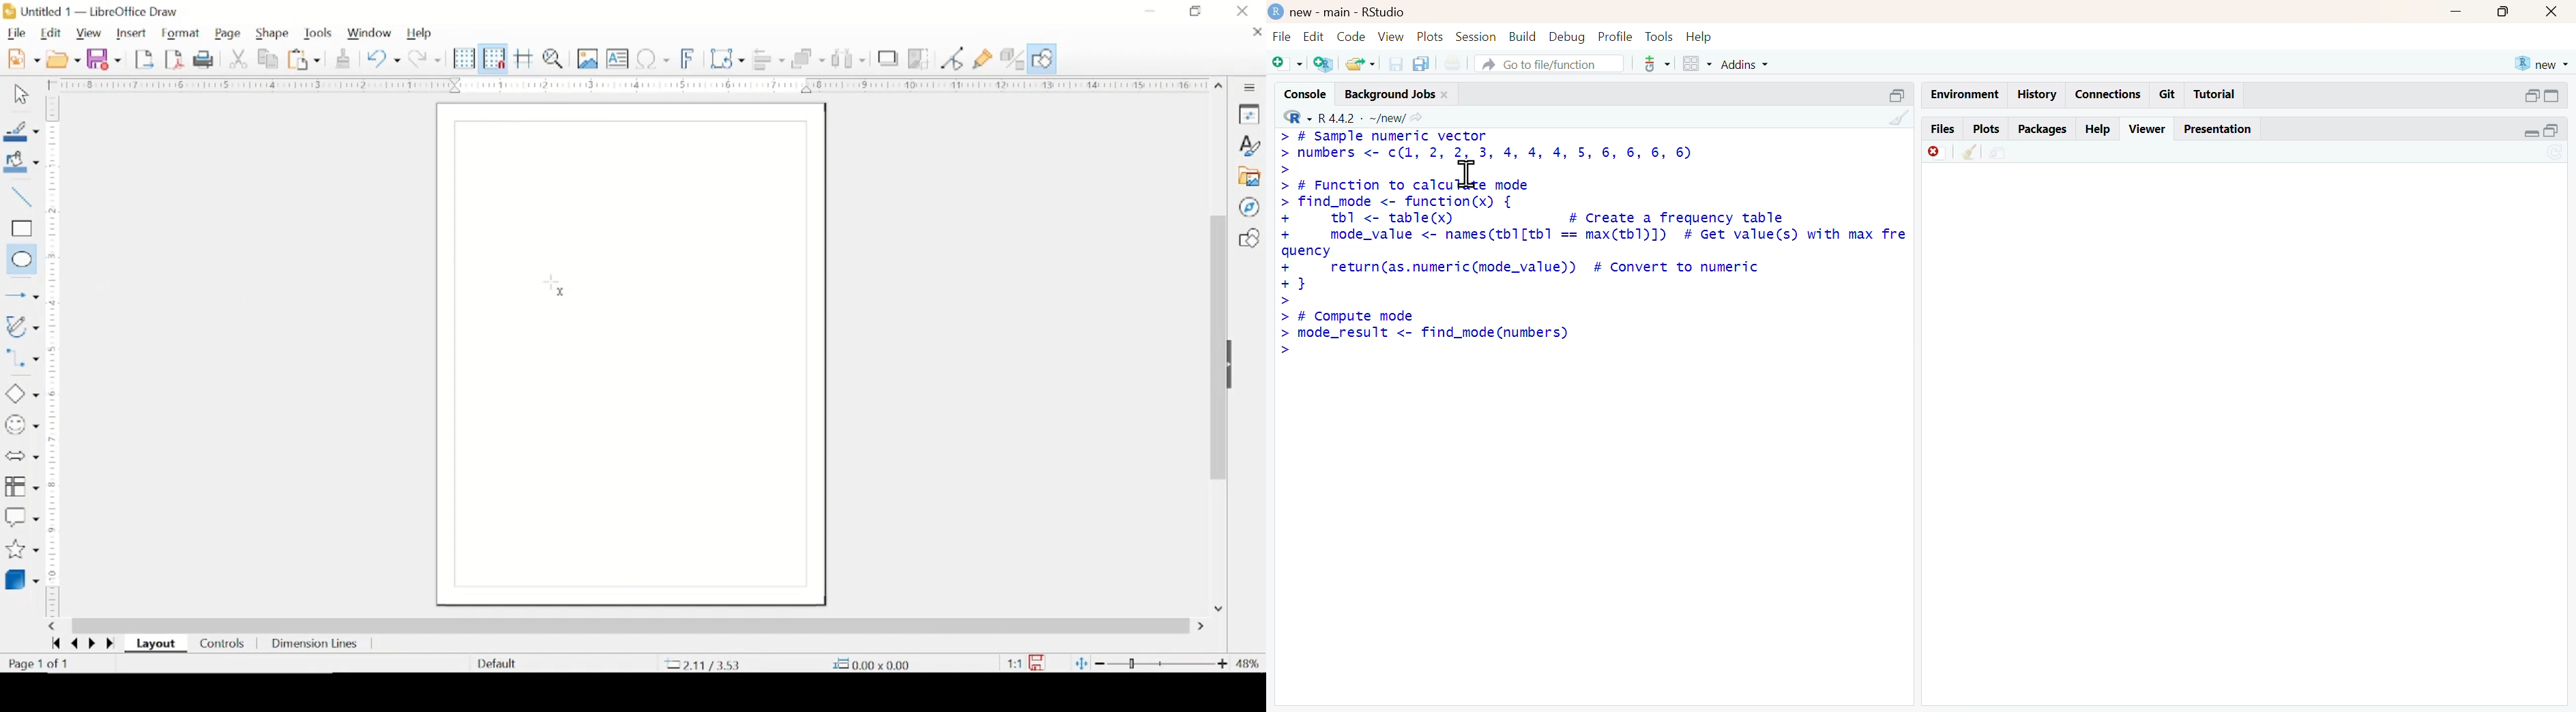 This screenshot has height=728, width=2576. I want to click on sync, so click(2556, 154).